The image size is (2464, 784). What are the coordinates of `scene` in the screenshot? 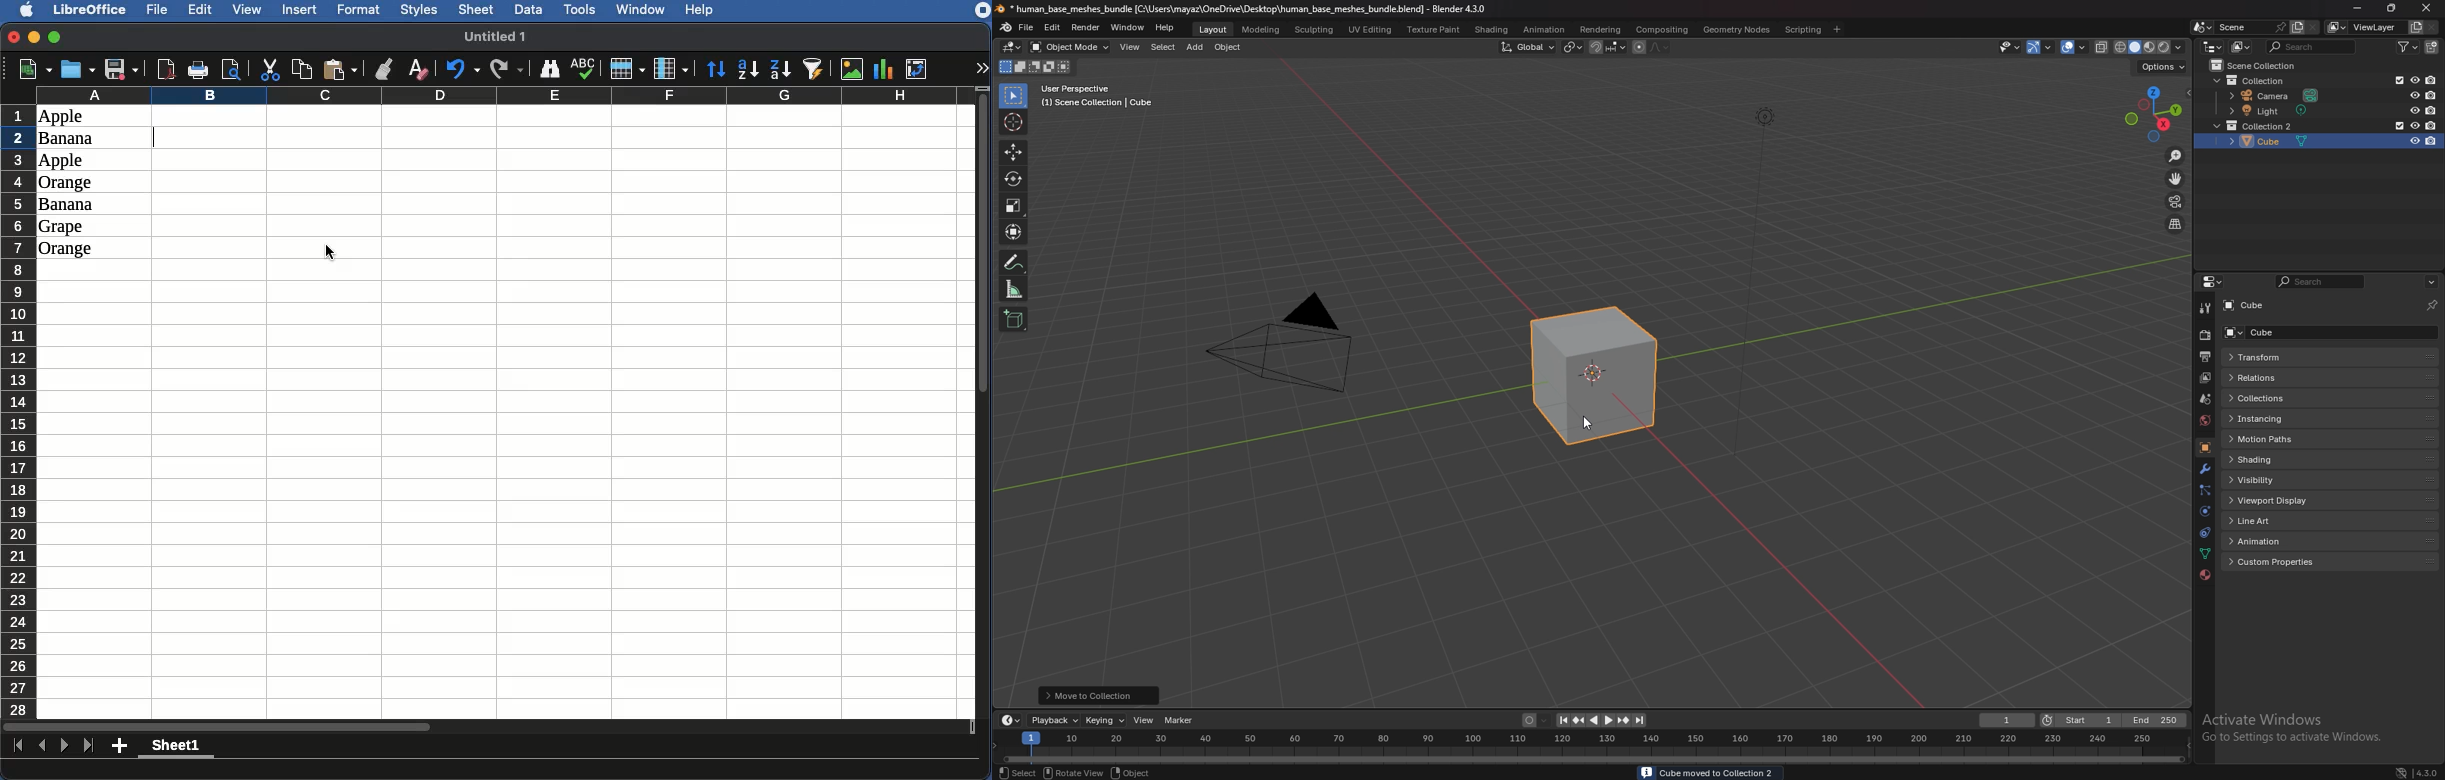 It's located at (2207, 398).